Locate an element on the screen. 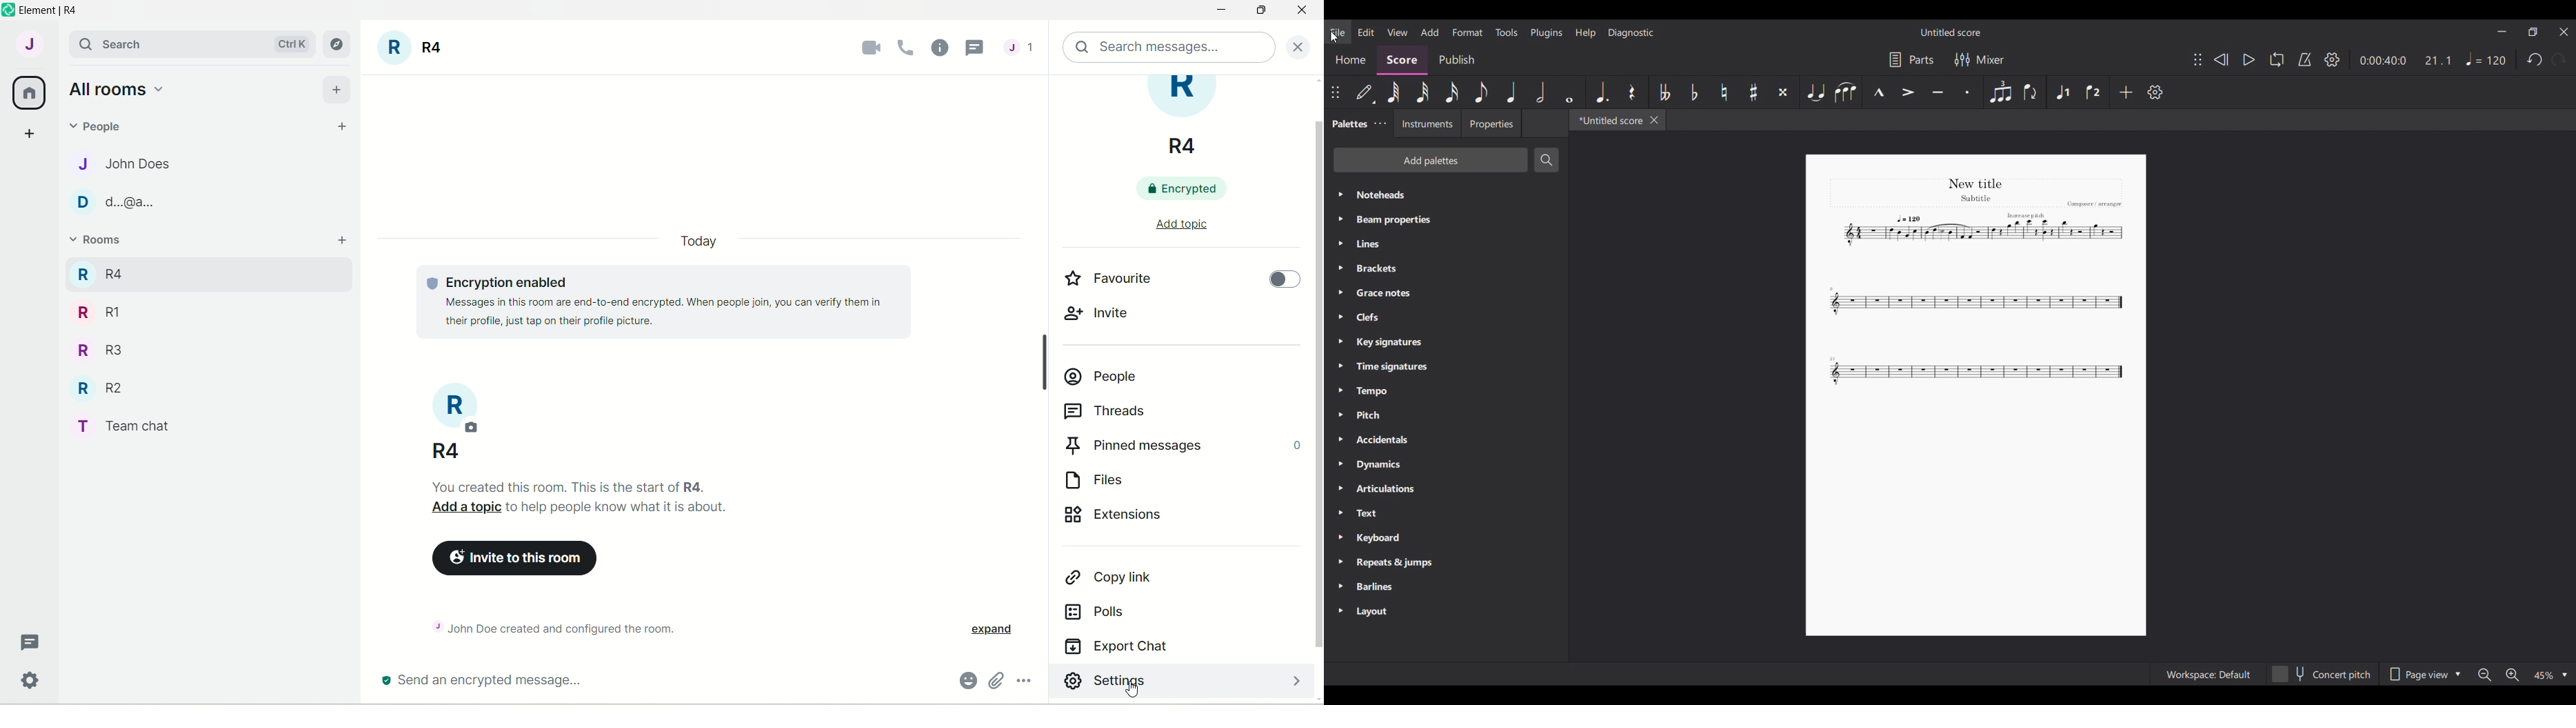 This screenshot has width=2576, height=728. Beam properties is located at coordinates (1447, 220).